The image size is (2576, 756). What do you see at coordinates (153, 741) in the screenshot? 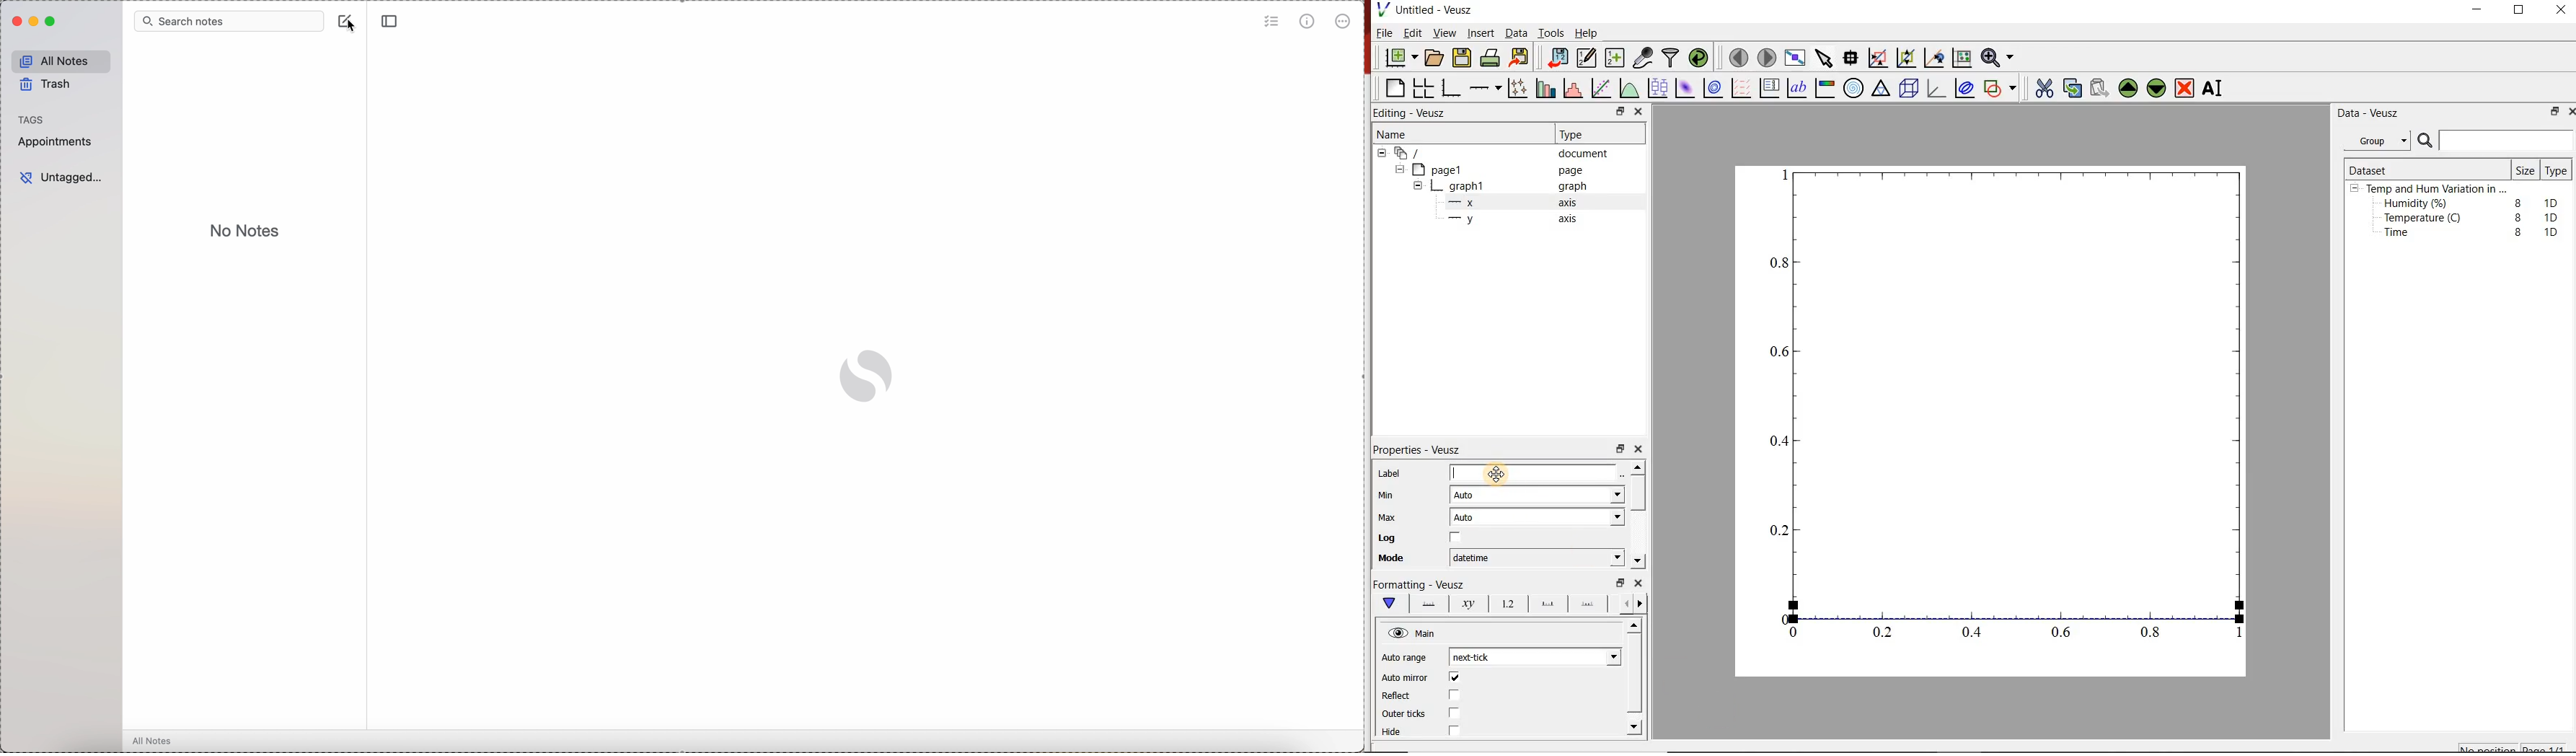
I see `all notes` at bounding box center [153, 741].